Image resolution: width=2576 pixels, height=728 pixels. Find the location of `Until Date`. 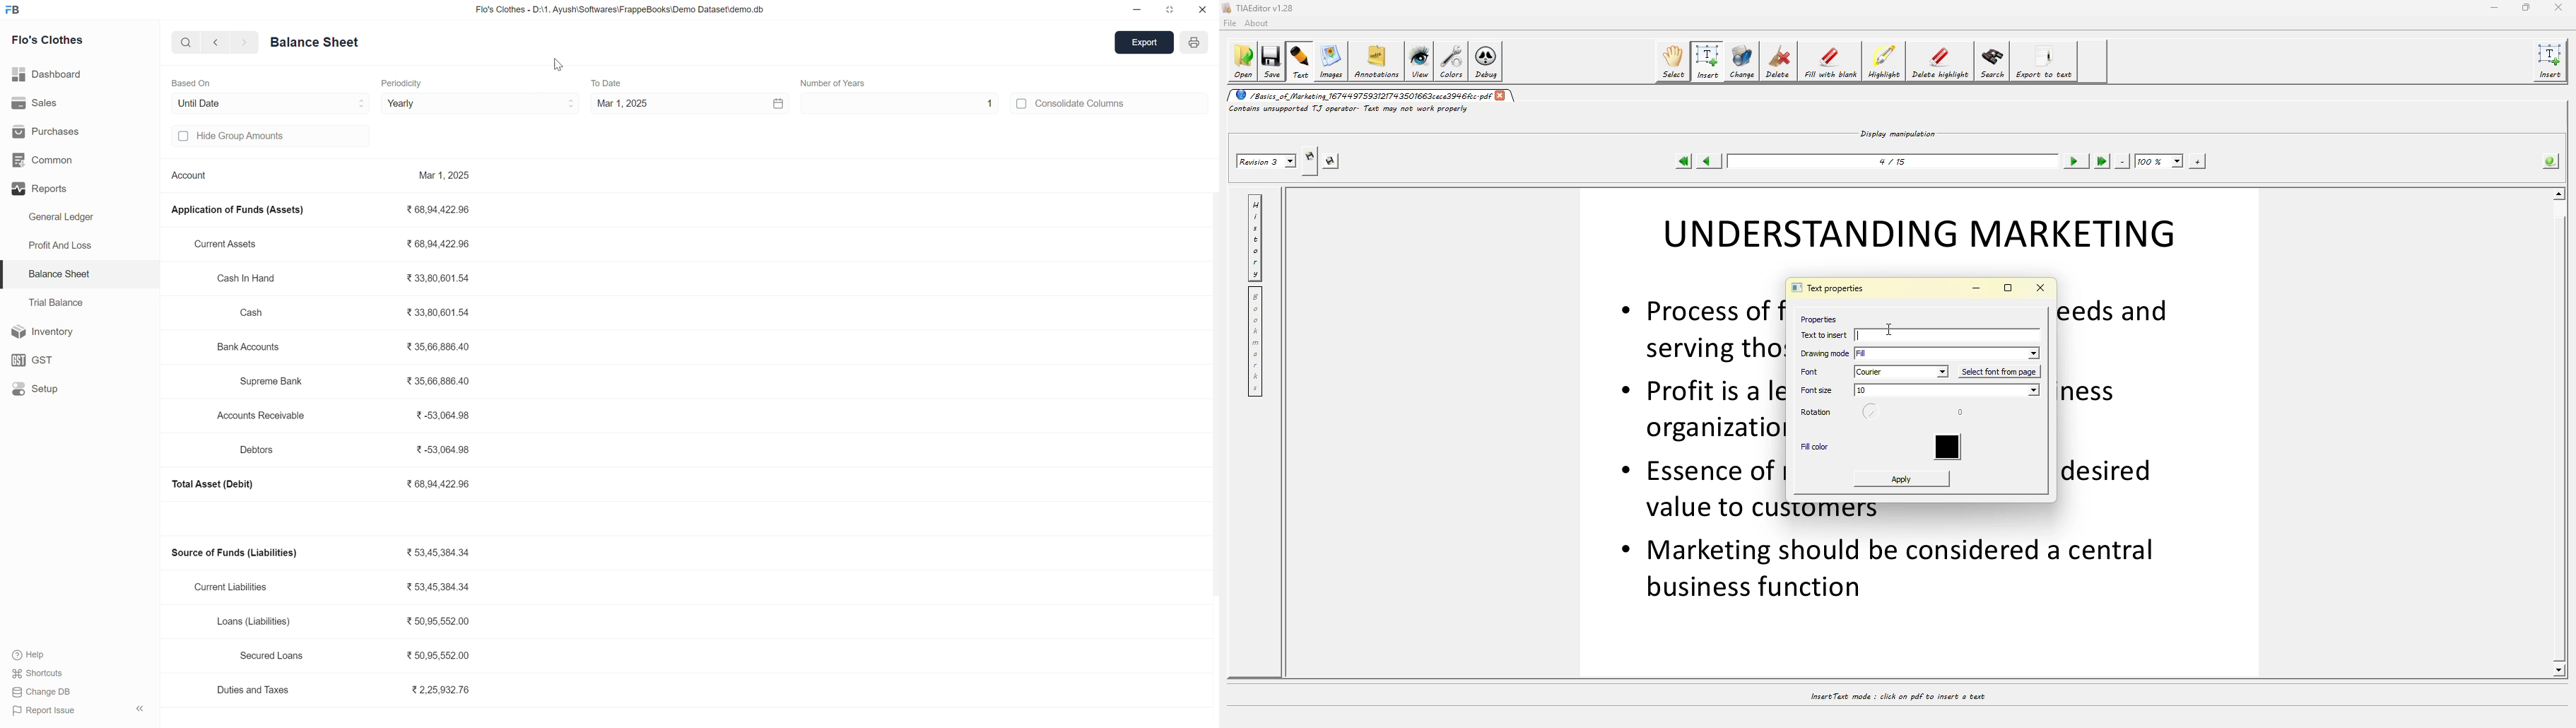

Until Date is located at coordinates (266, 104).